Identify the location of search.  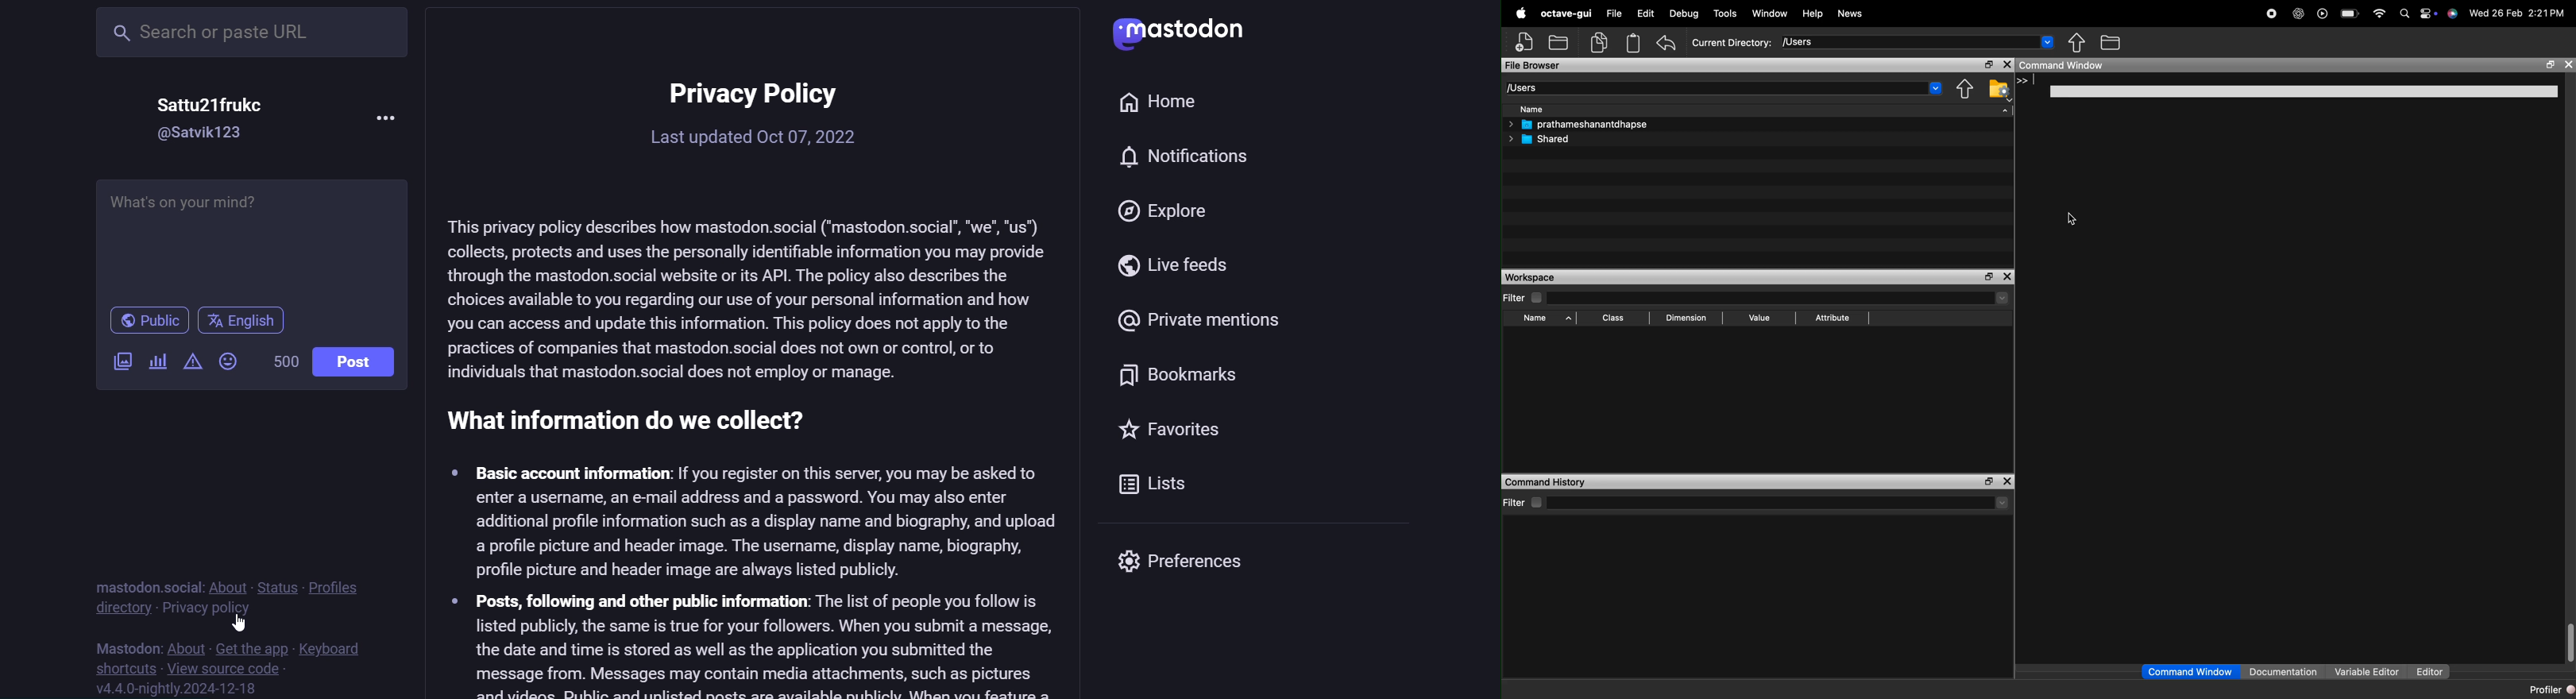
(2404, 14).